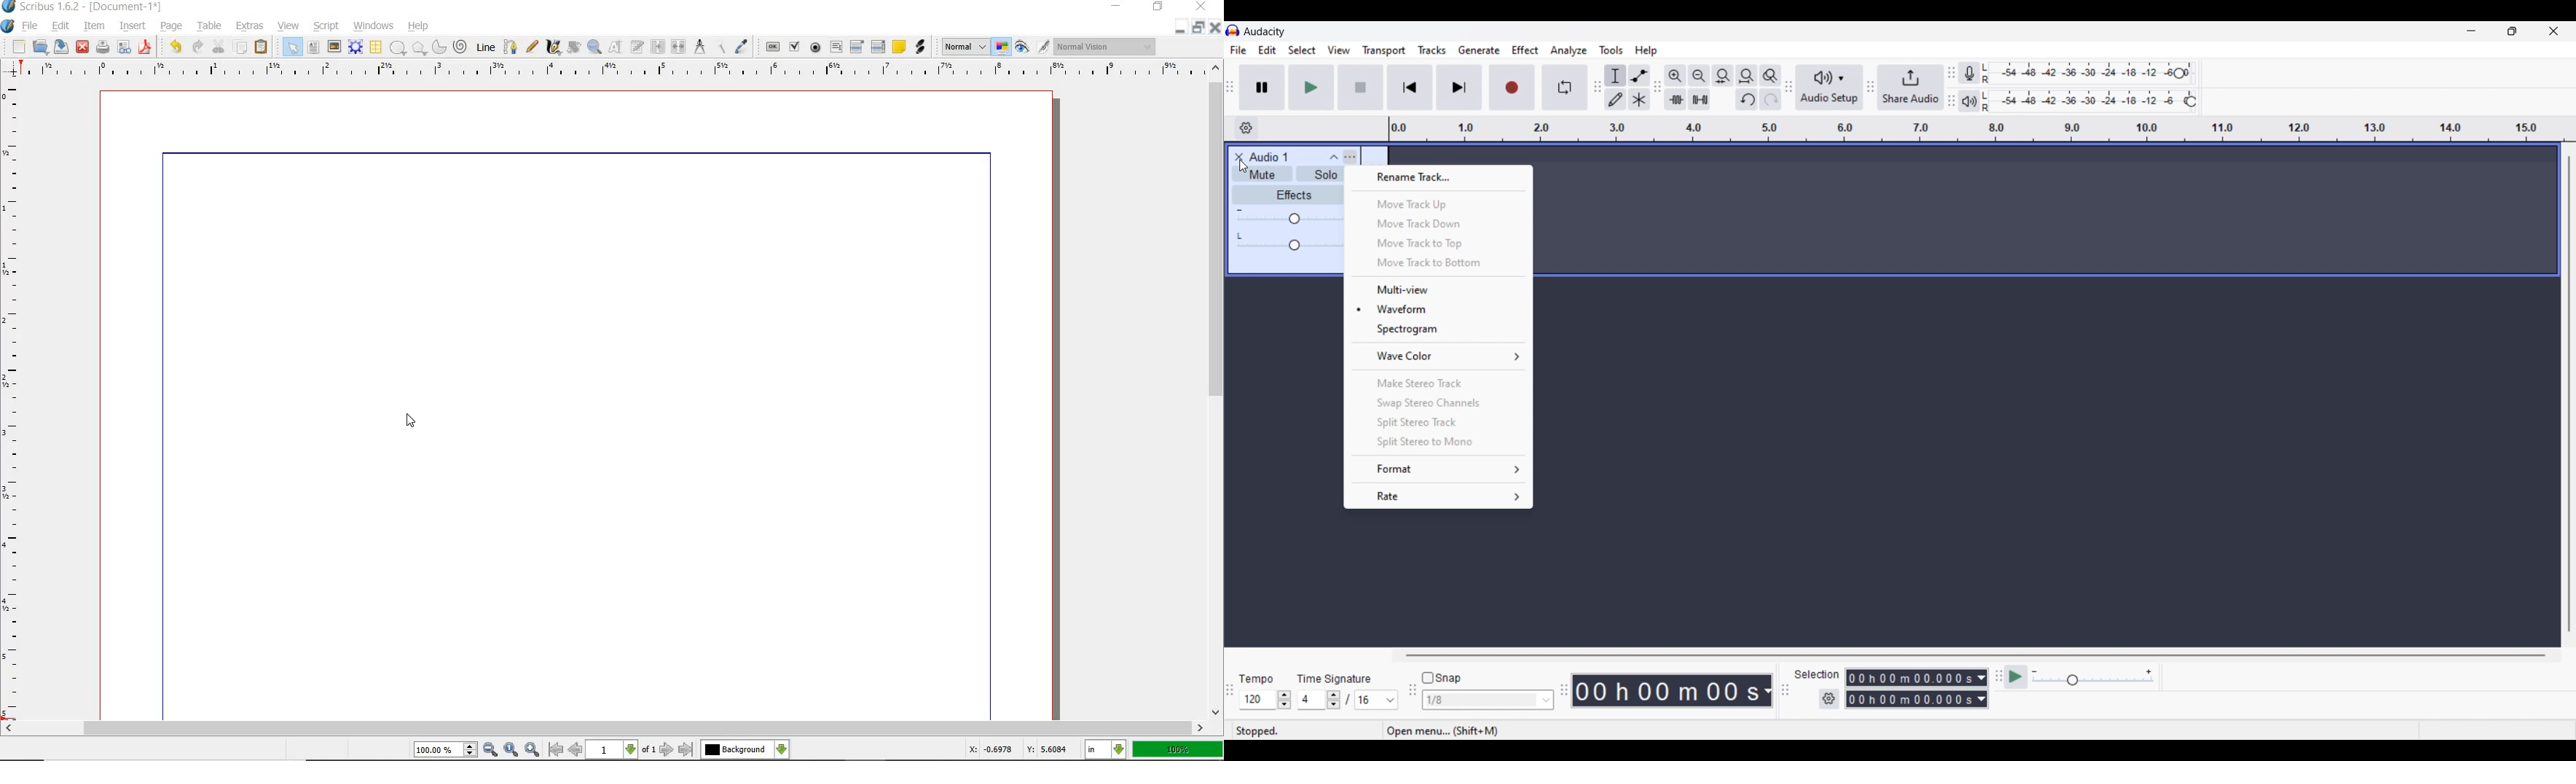 This screenshot has height=784, width=2576. What do you see at coordinates (1325, 176) in the screenshot?
I see `Solo` at bounding box center [1325, 176].